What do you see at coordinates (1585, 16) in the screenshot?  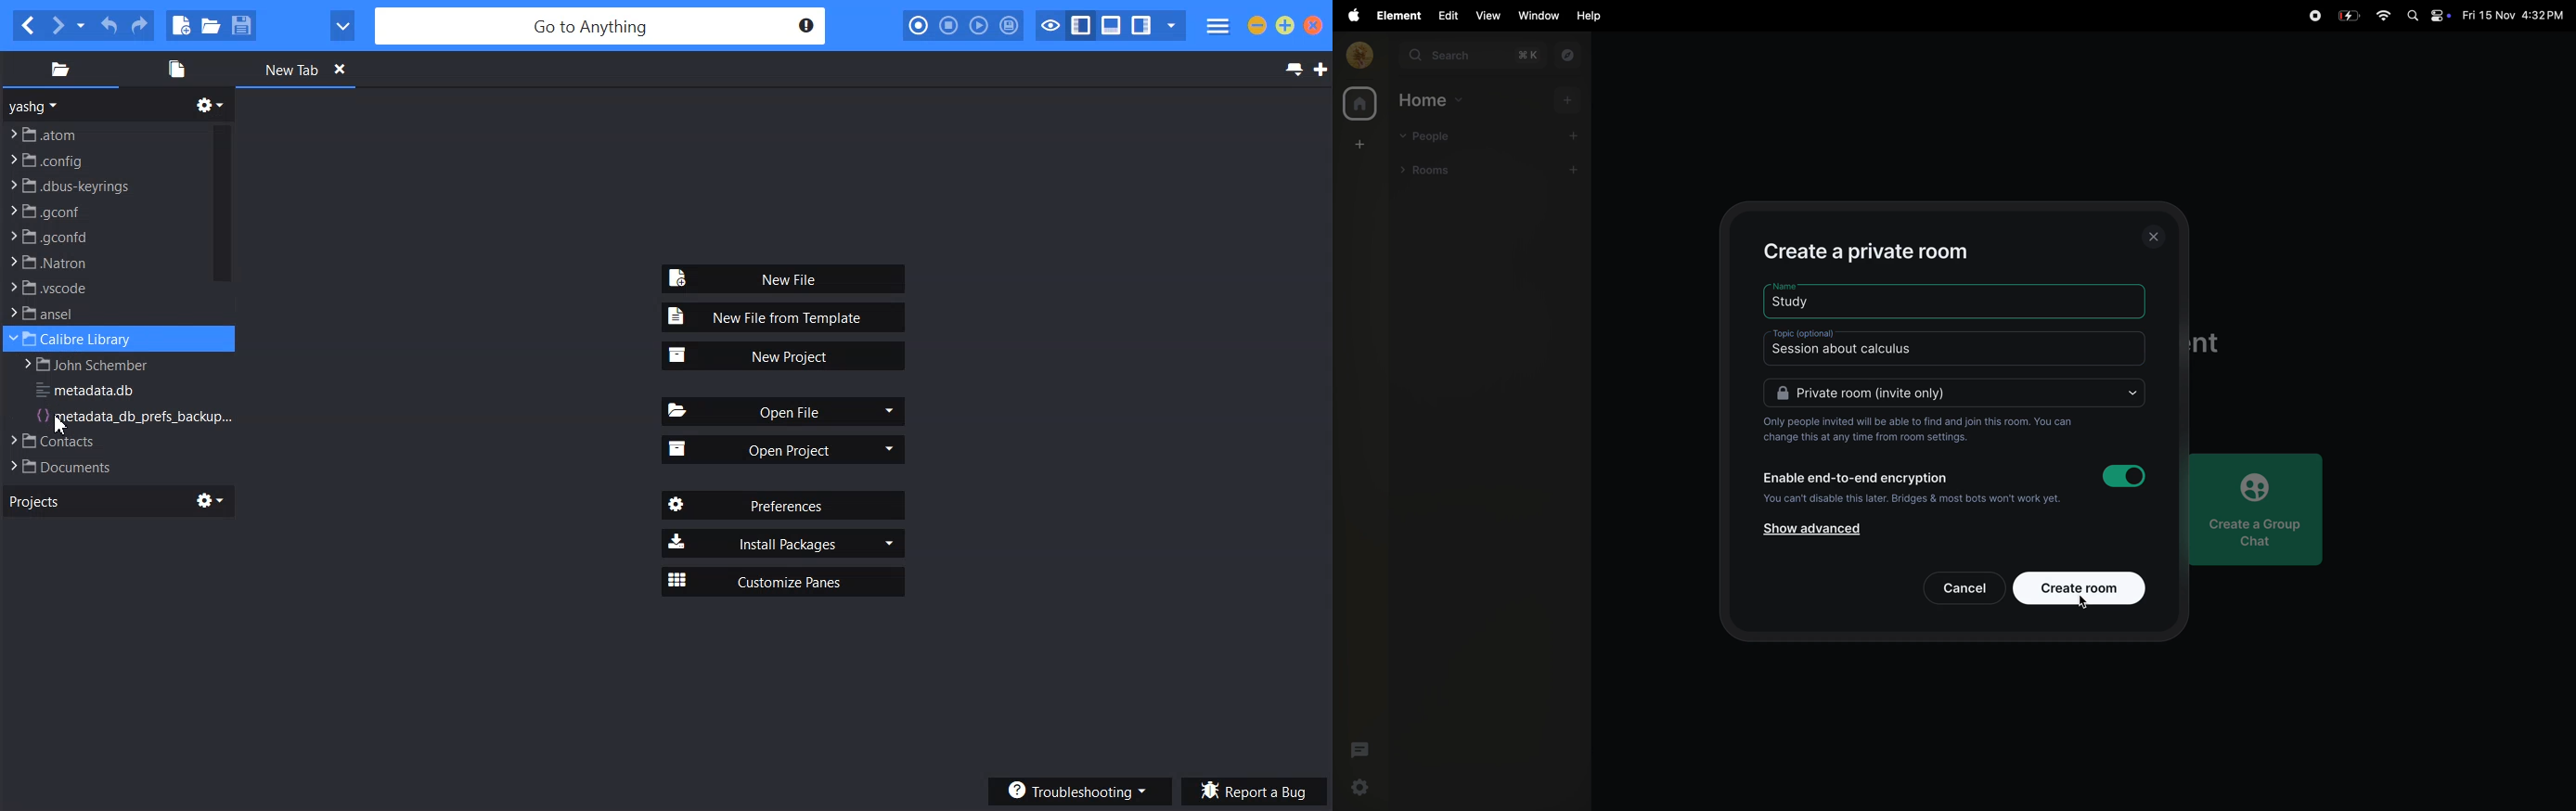 I see `help` at bounding box center [1585, 16].